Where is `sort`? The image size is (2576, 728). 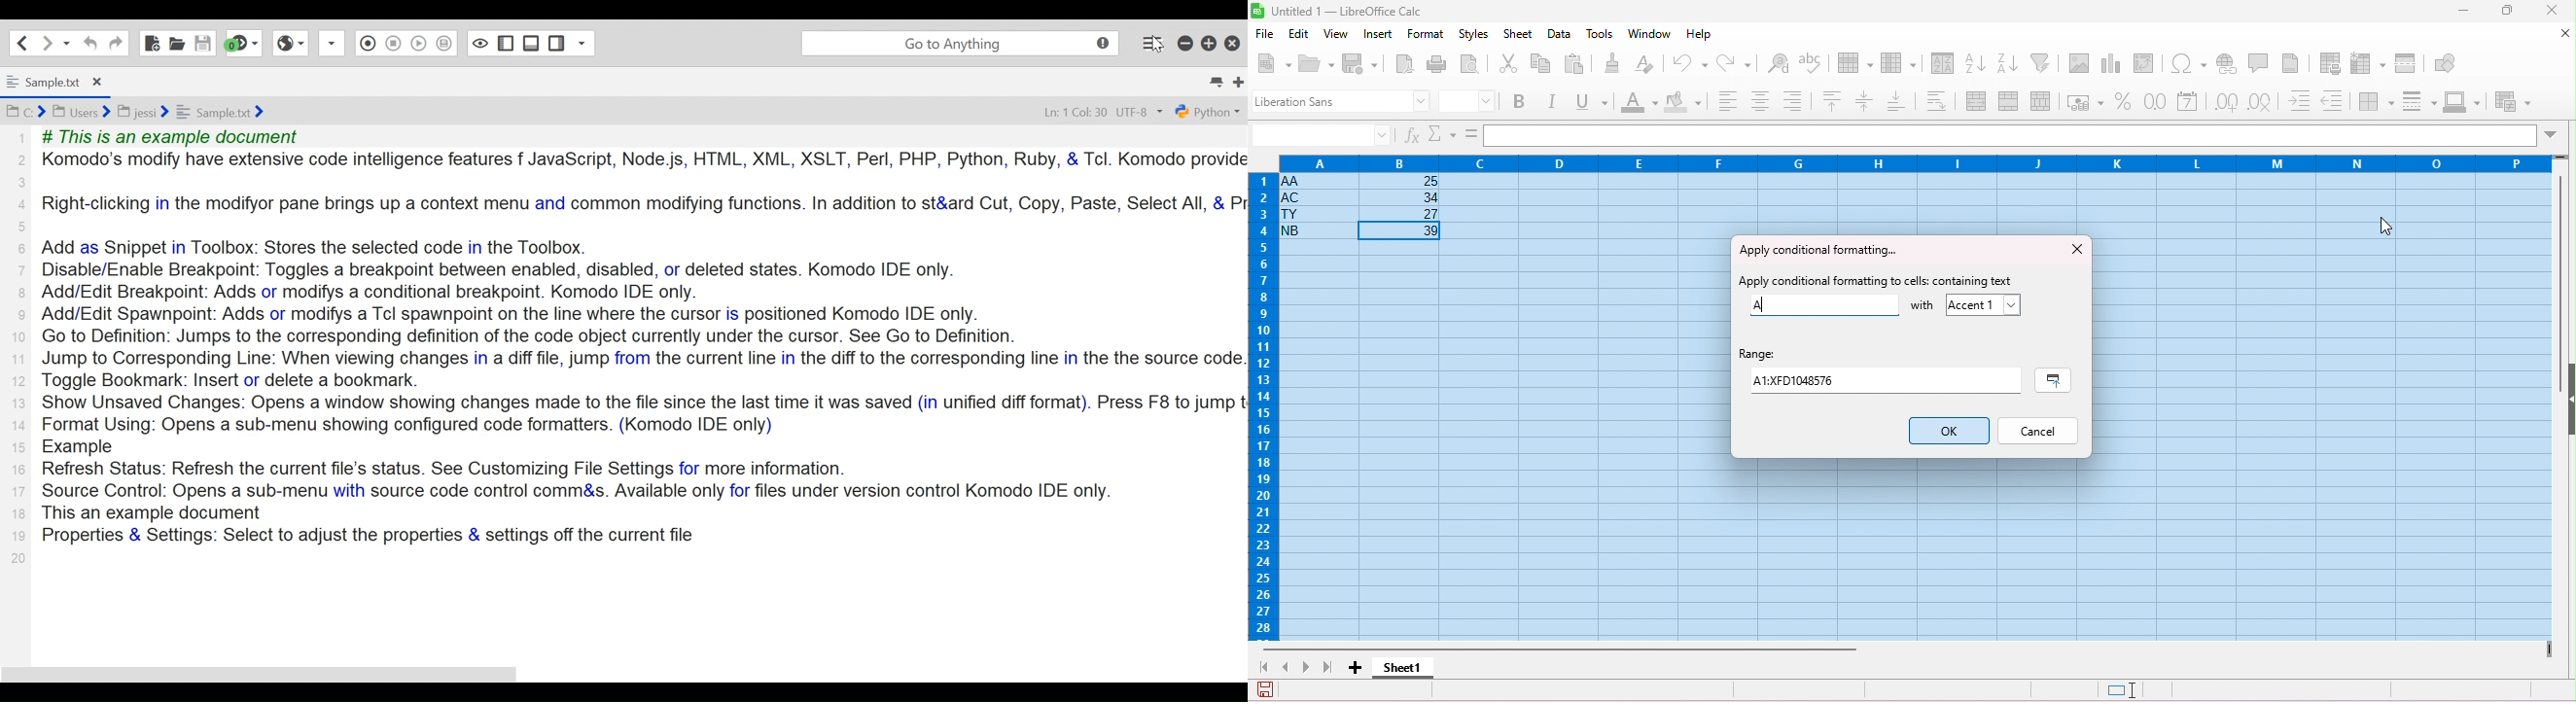 sort is located at coordinates (1943, 63).